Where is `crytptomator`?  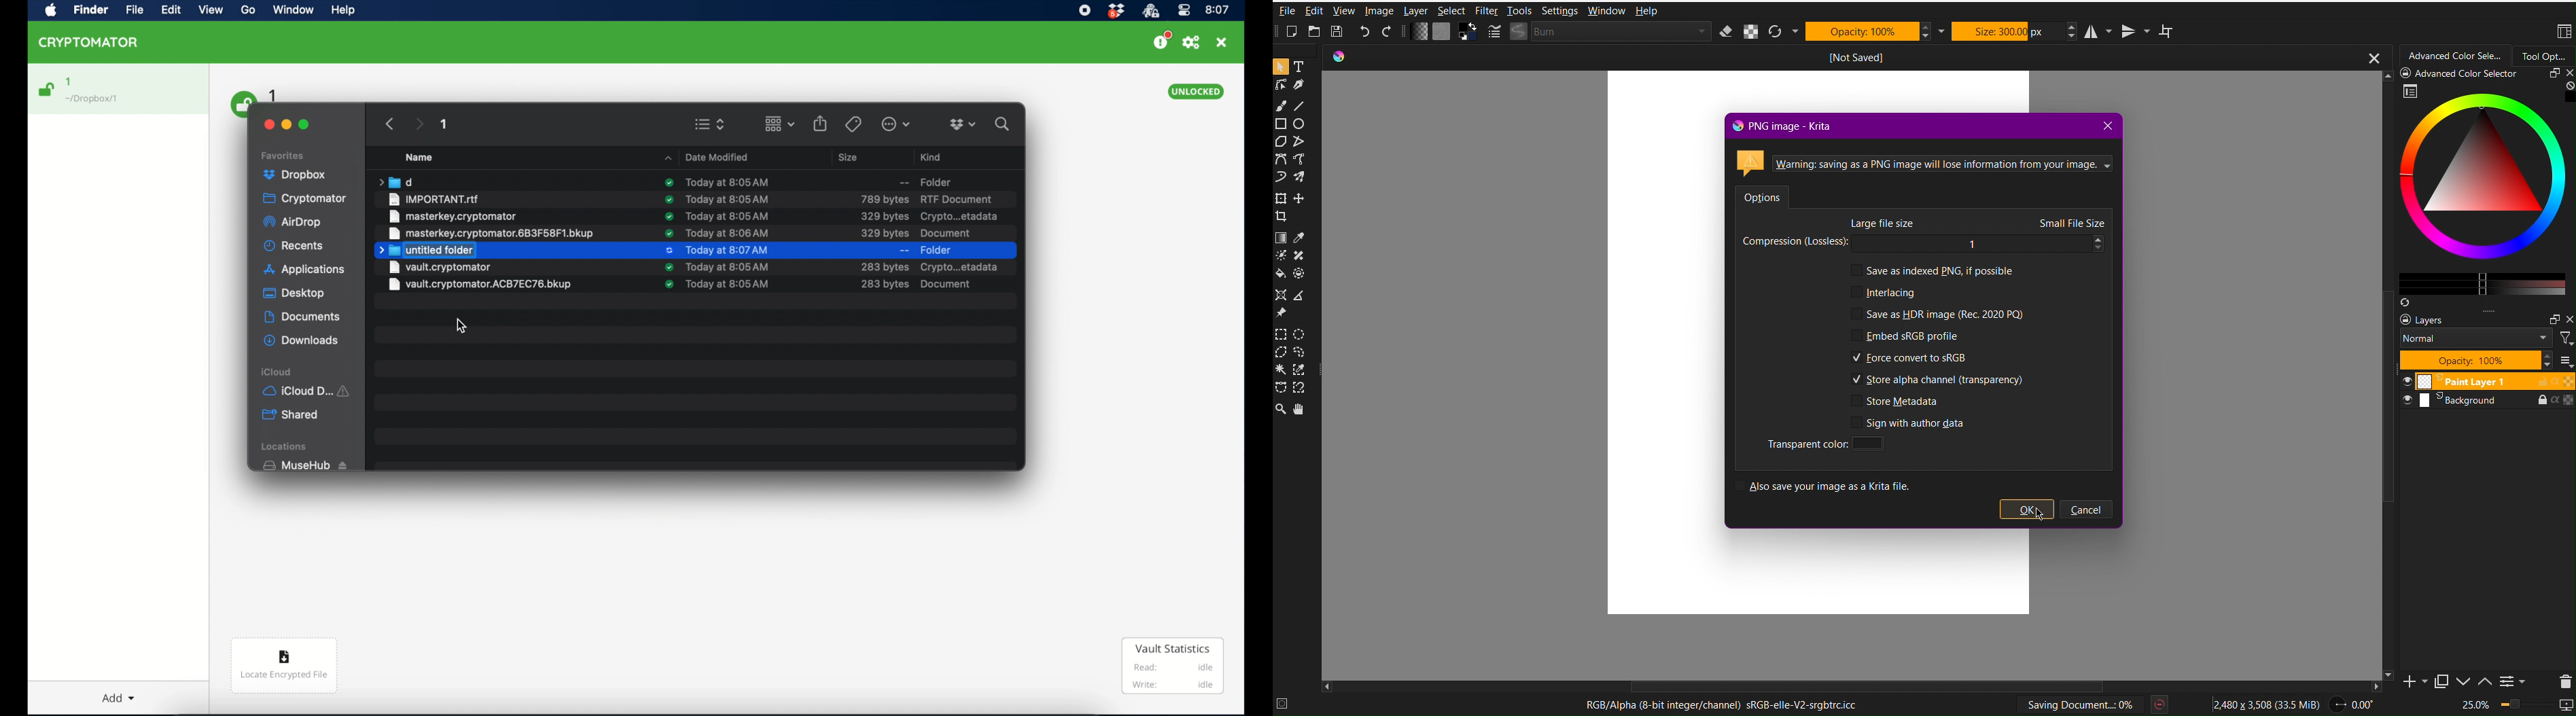 crytptomator is located at coordinates (1151, 11).